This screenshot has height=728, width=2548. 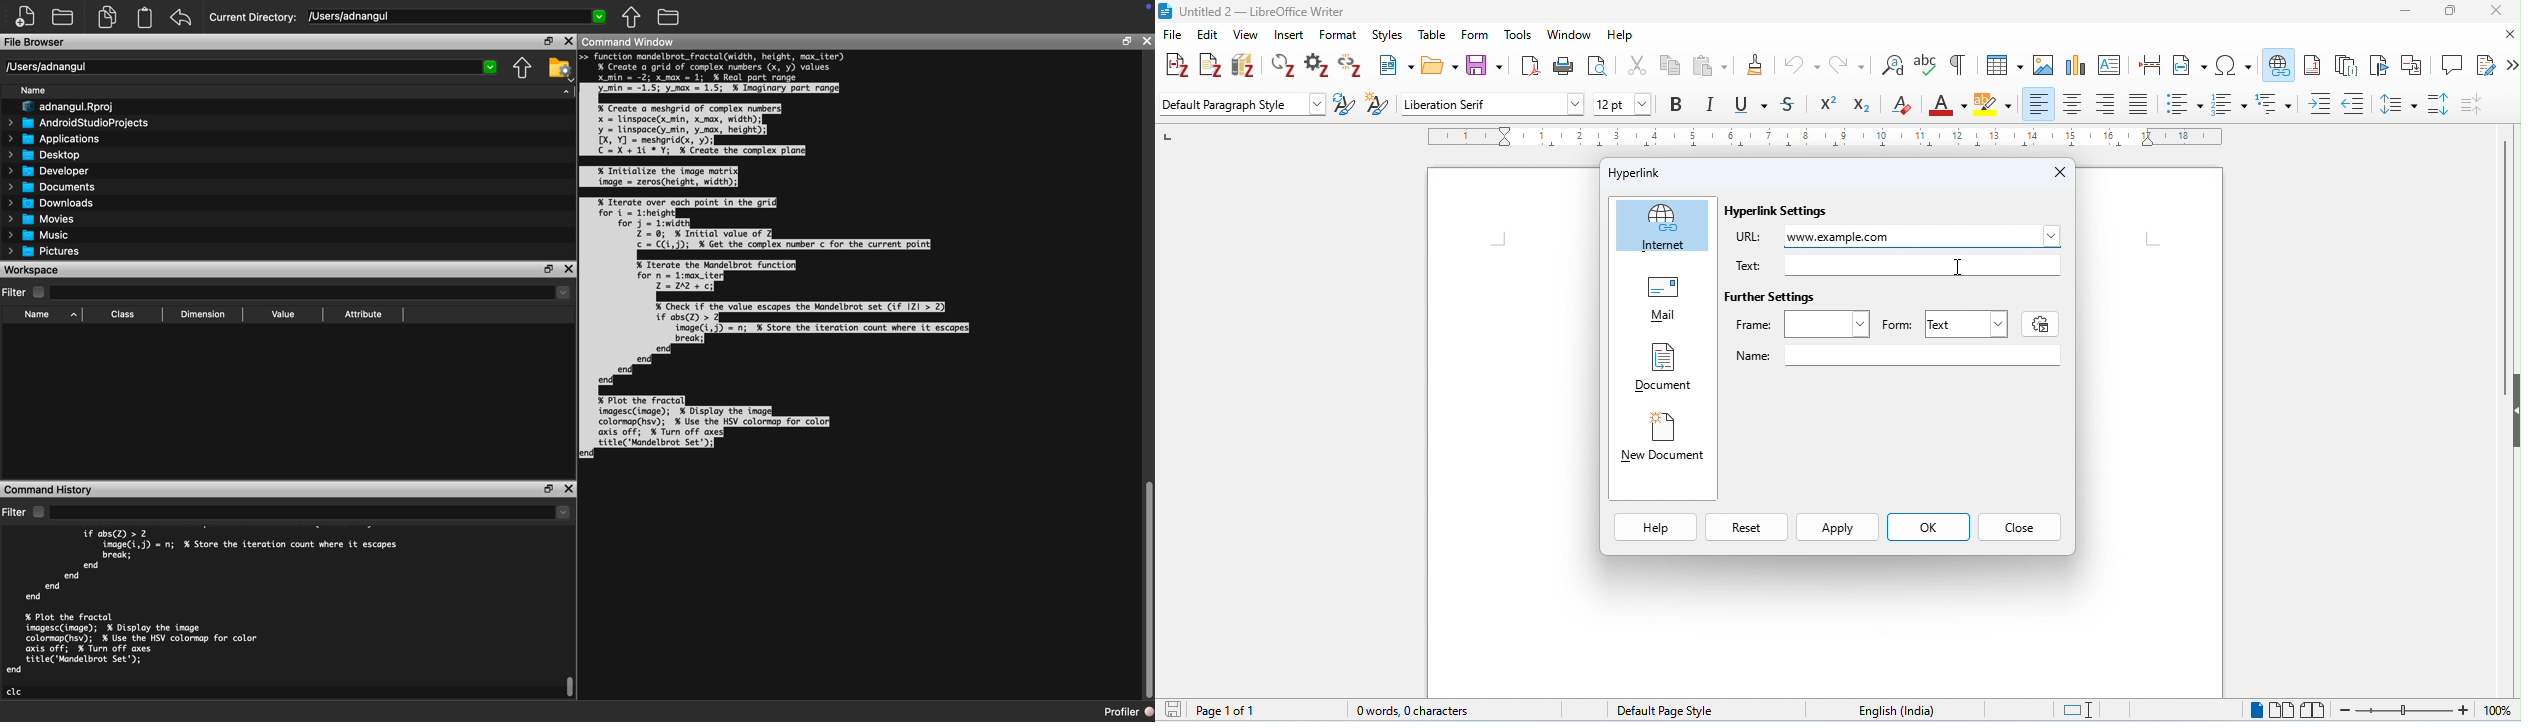 What do you see at coordinates (571, 687) in the screenshot?
I see `Scroll` at bounding box center [571, 687].